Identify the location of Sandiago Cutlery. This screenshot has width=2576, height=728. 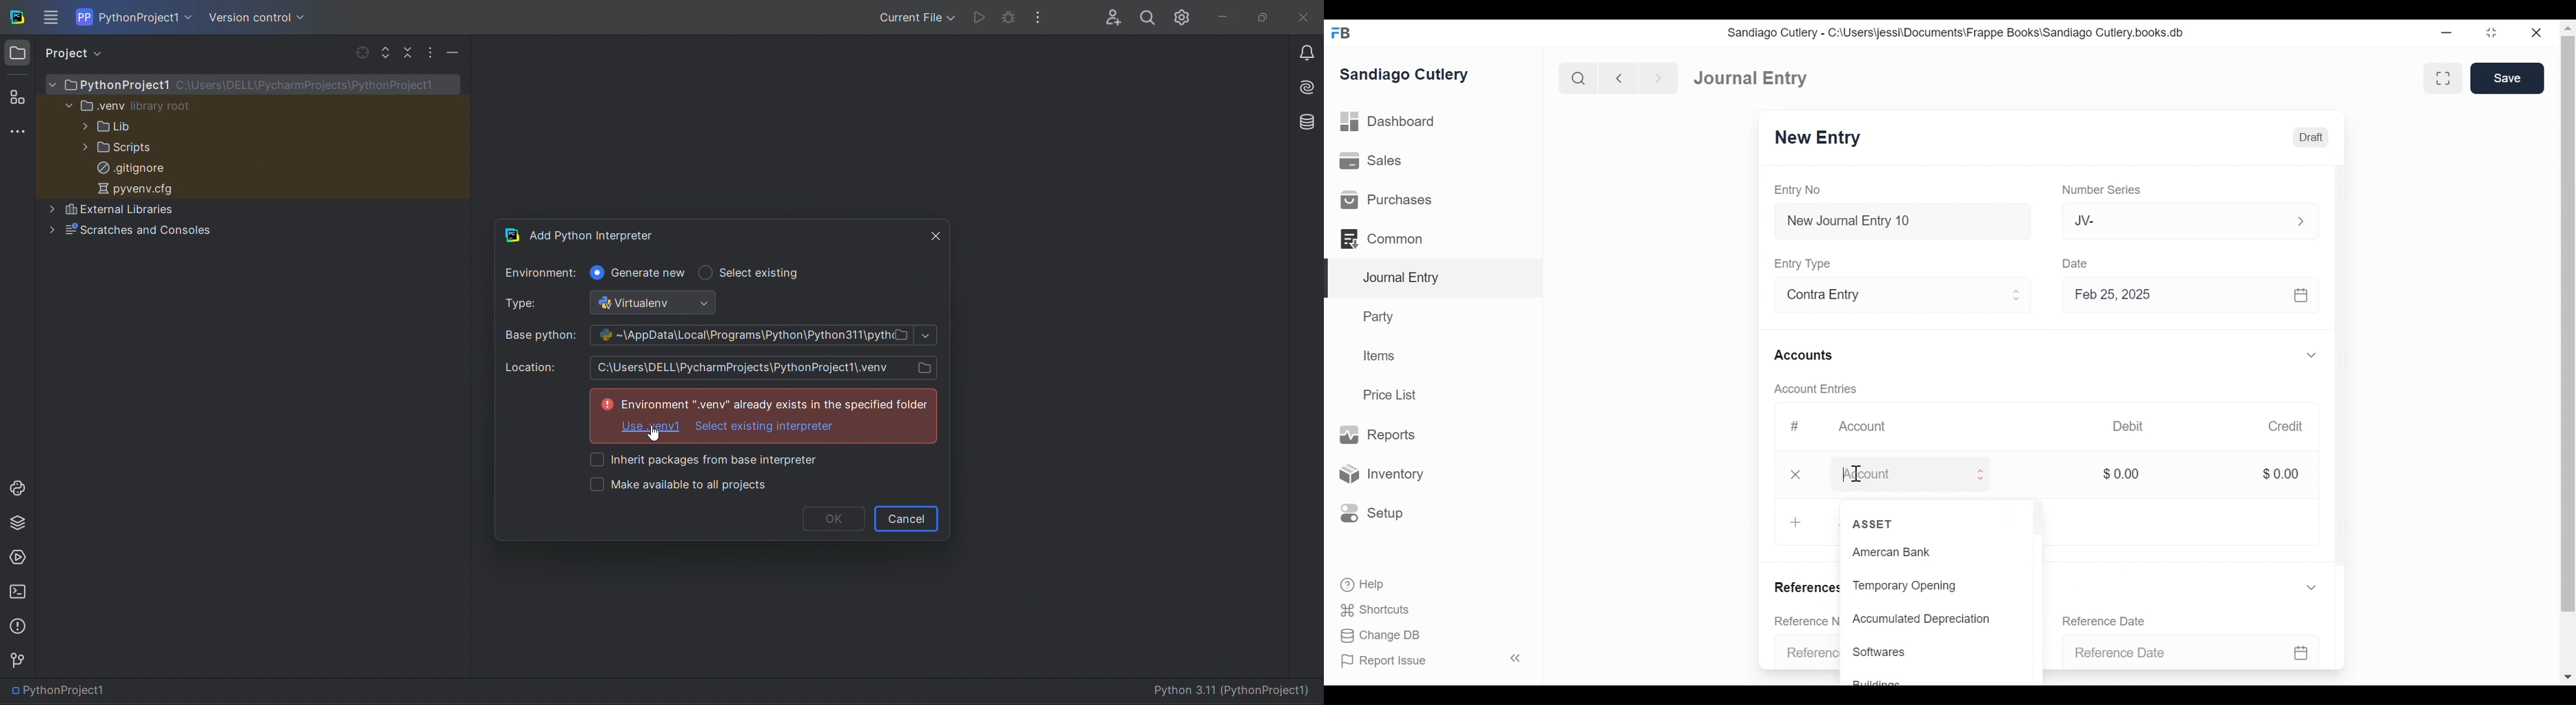
(1405, 75).